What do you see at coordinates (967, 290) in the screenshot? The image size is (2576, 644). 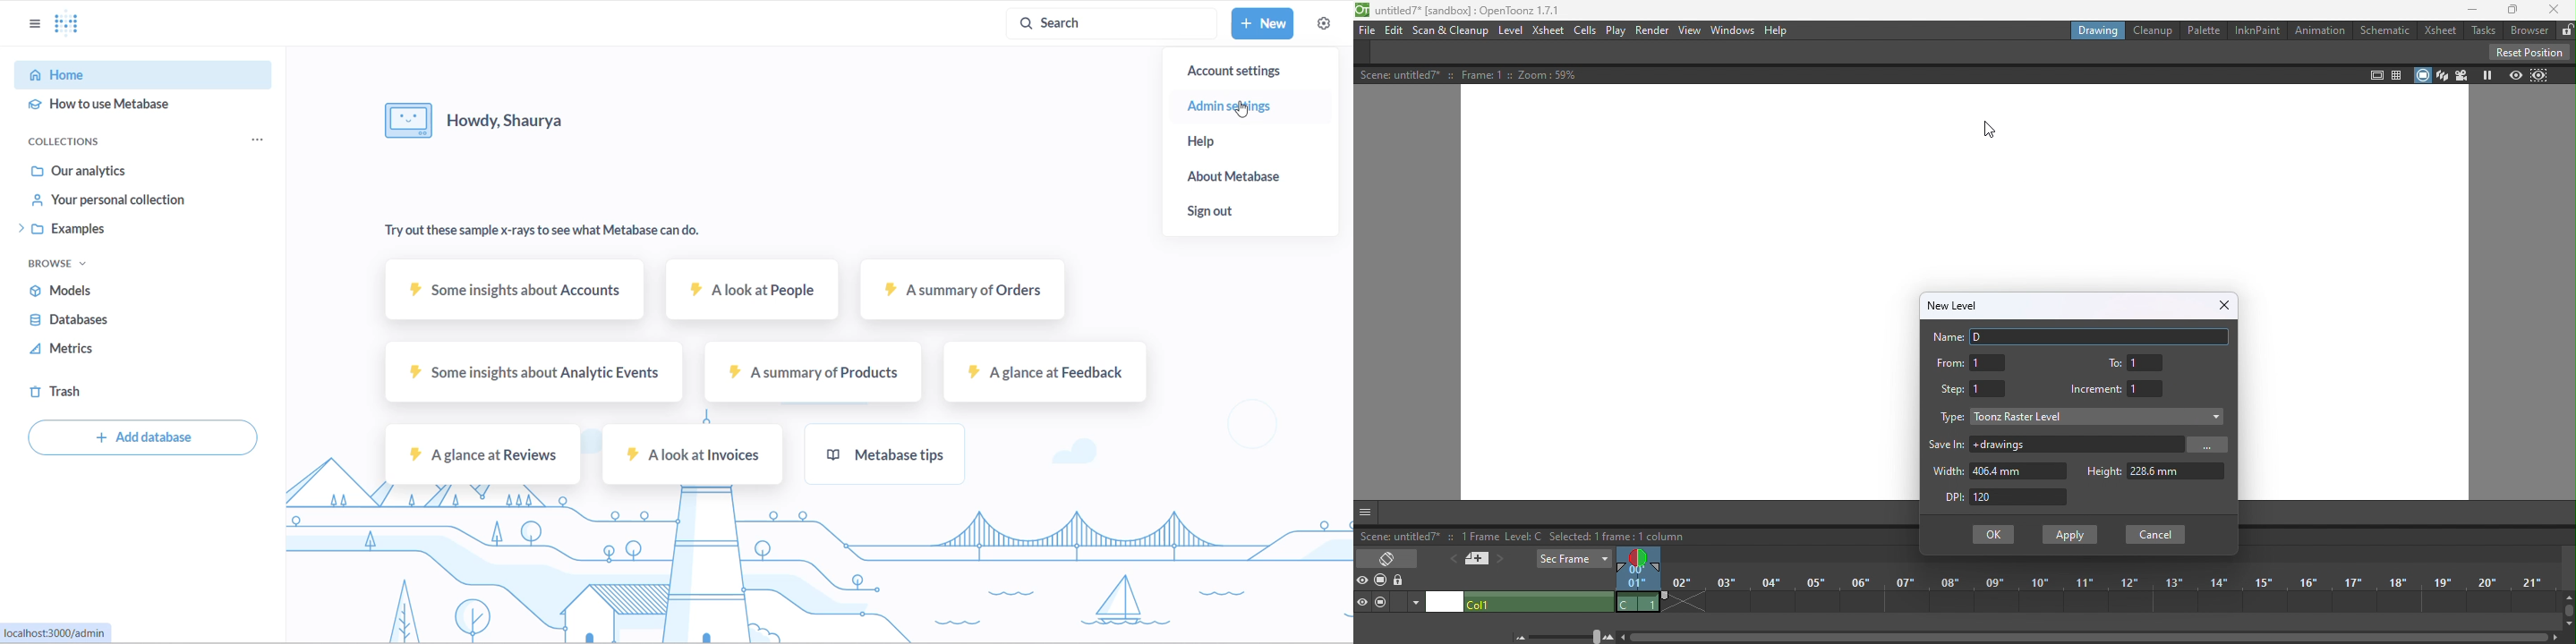 I see `A summary of orders sample` at bounding box center [967, 290].